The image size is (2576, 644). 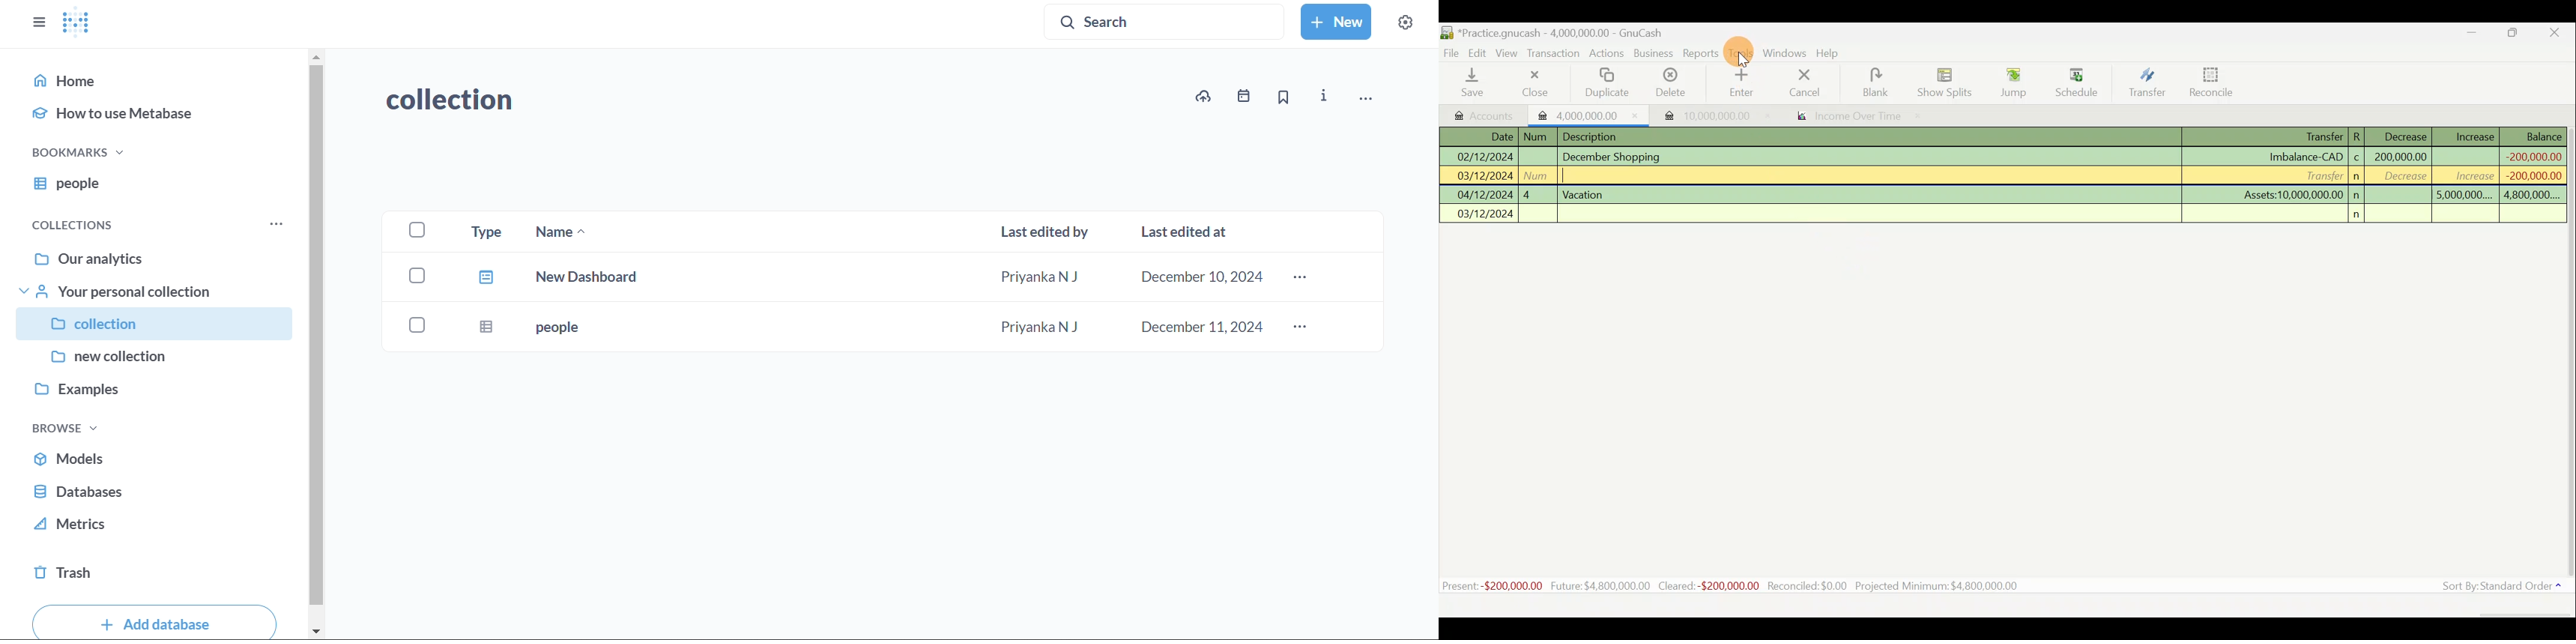 What do you see at coordinates (1510, 53) in the screenshot?
I see `View` at bounding box center [1510, 53].